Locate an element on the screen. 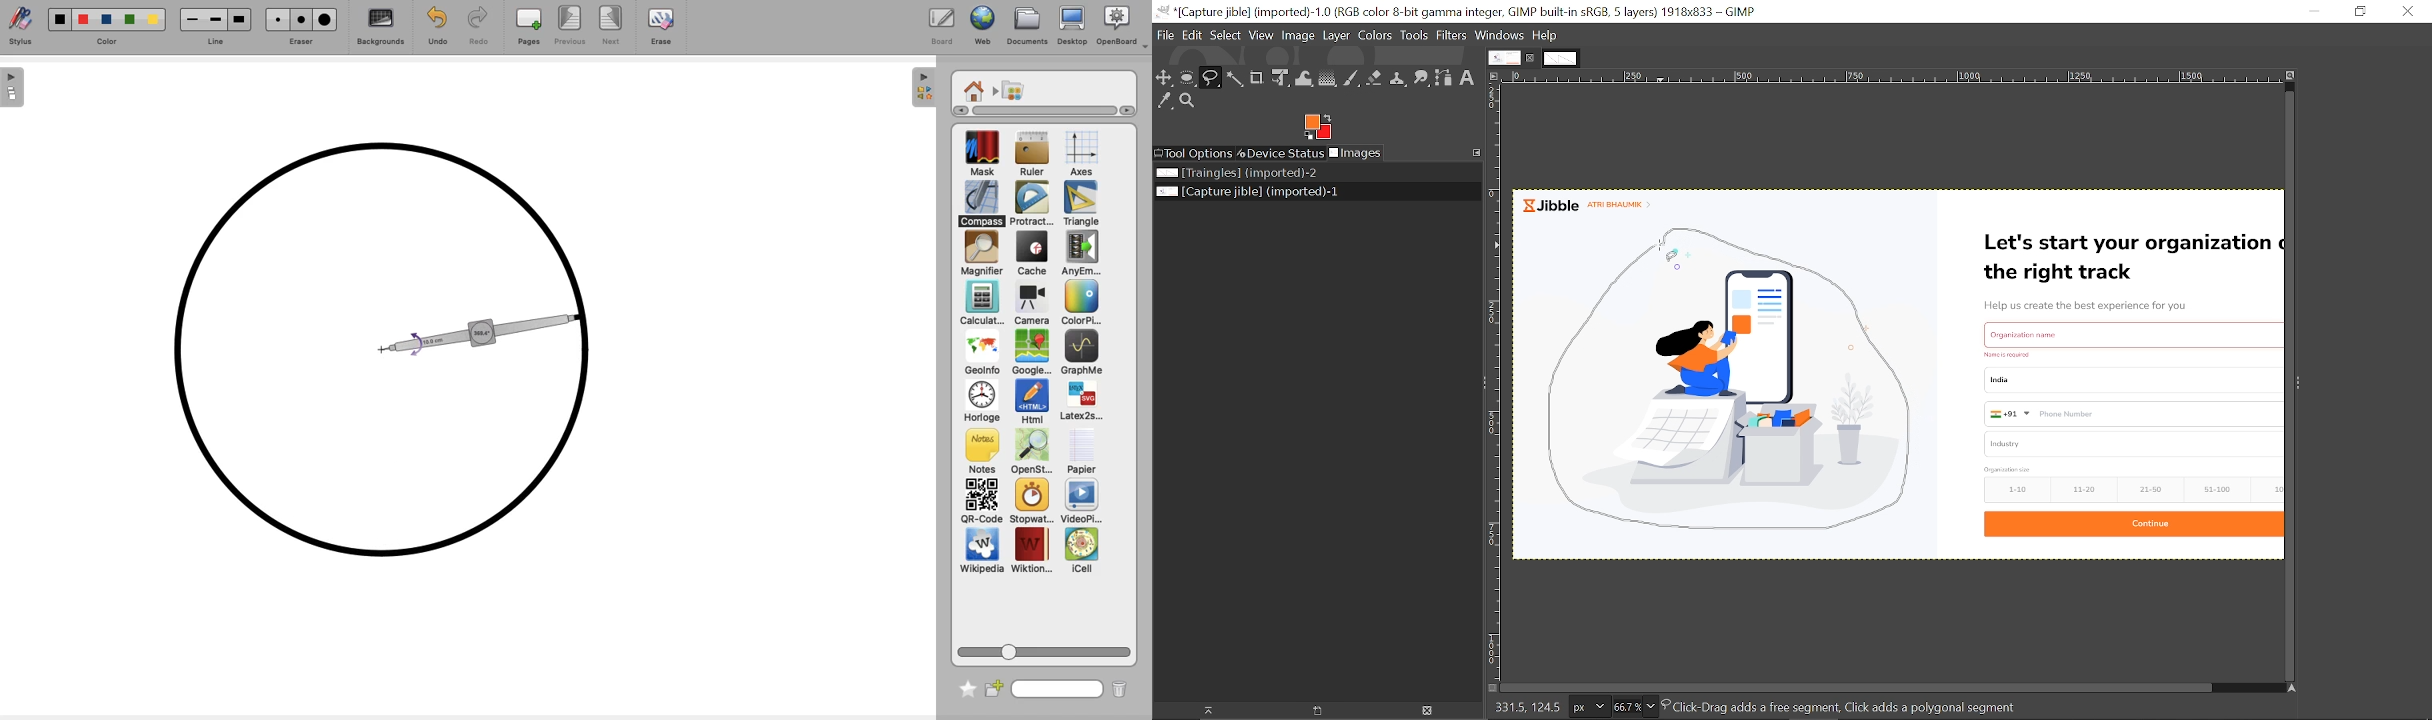 This screenshot has height=728, width=2436. Scroll is located at coordinates (1046, 649).